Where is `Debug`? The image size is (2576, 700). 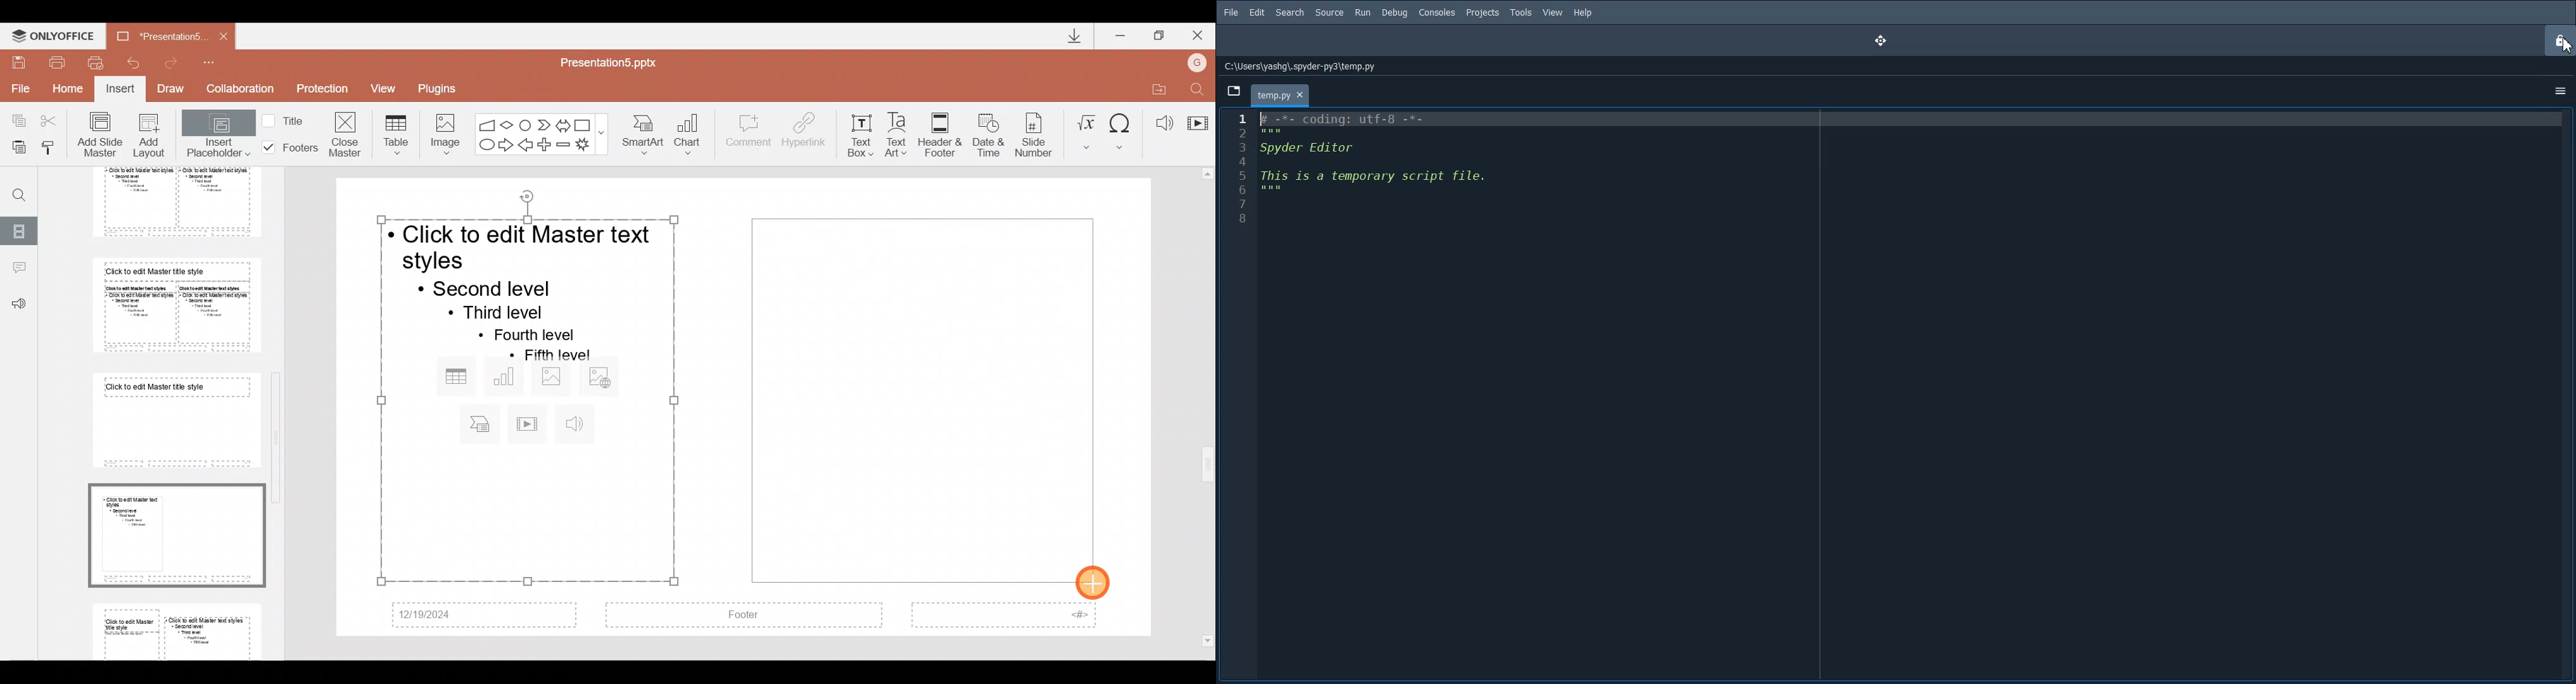
Debug is located at coordinates (1395, 13).